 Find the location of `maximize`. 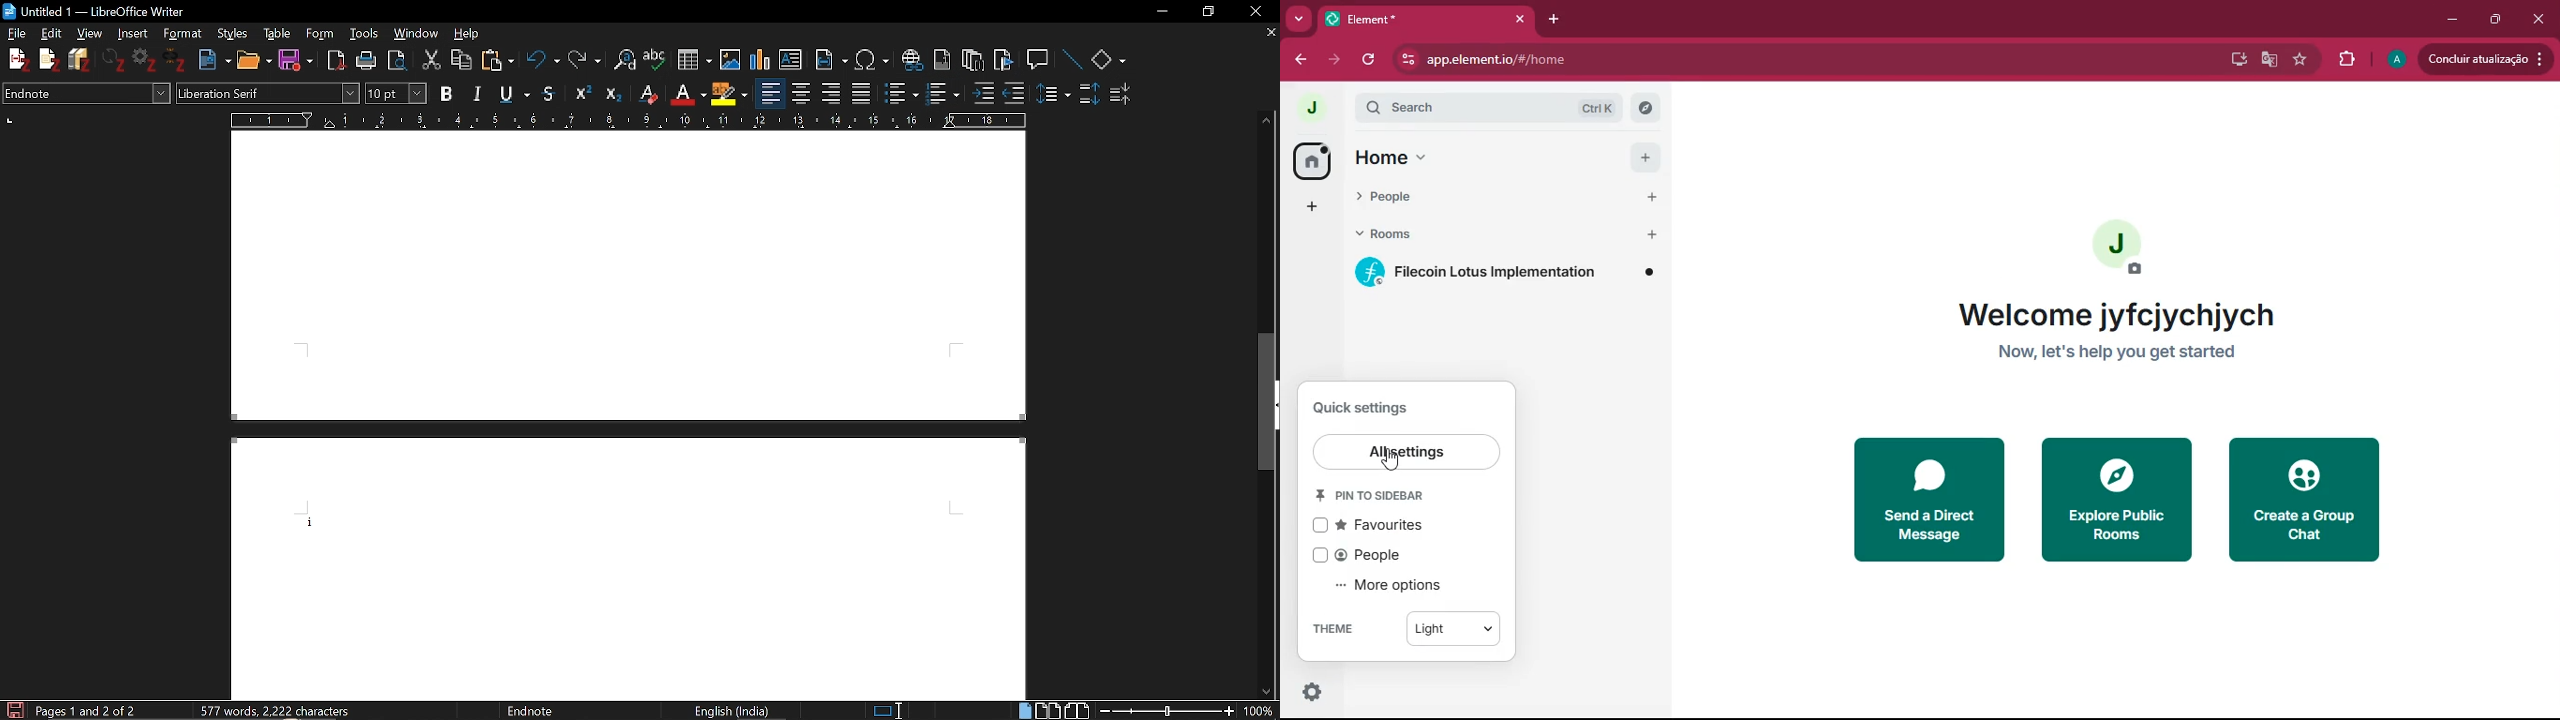

maximize is located at coordinates (2496, 19).